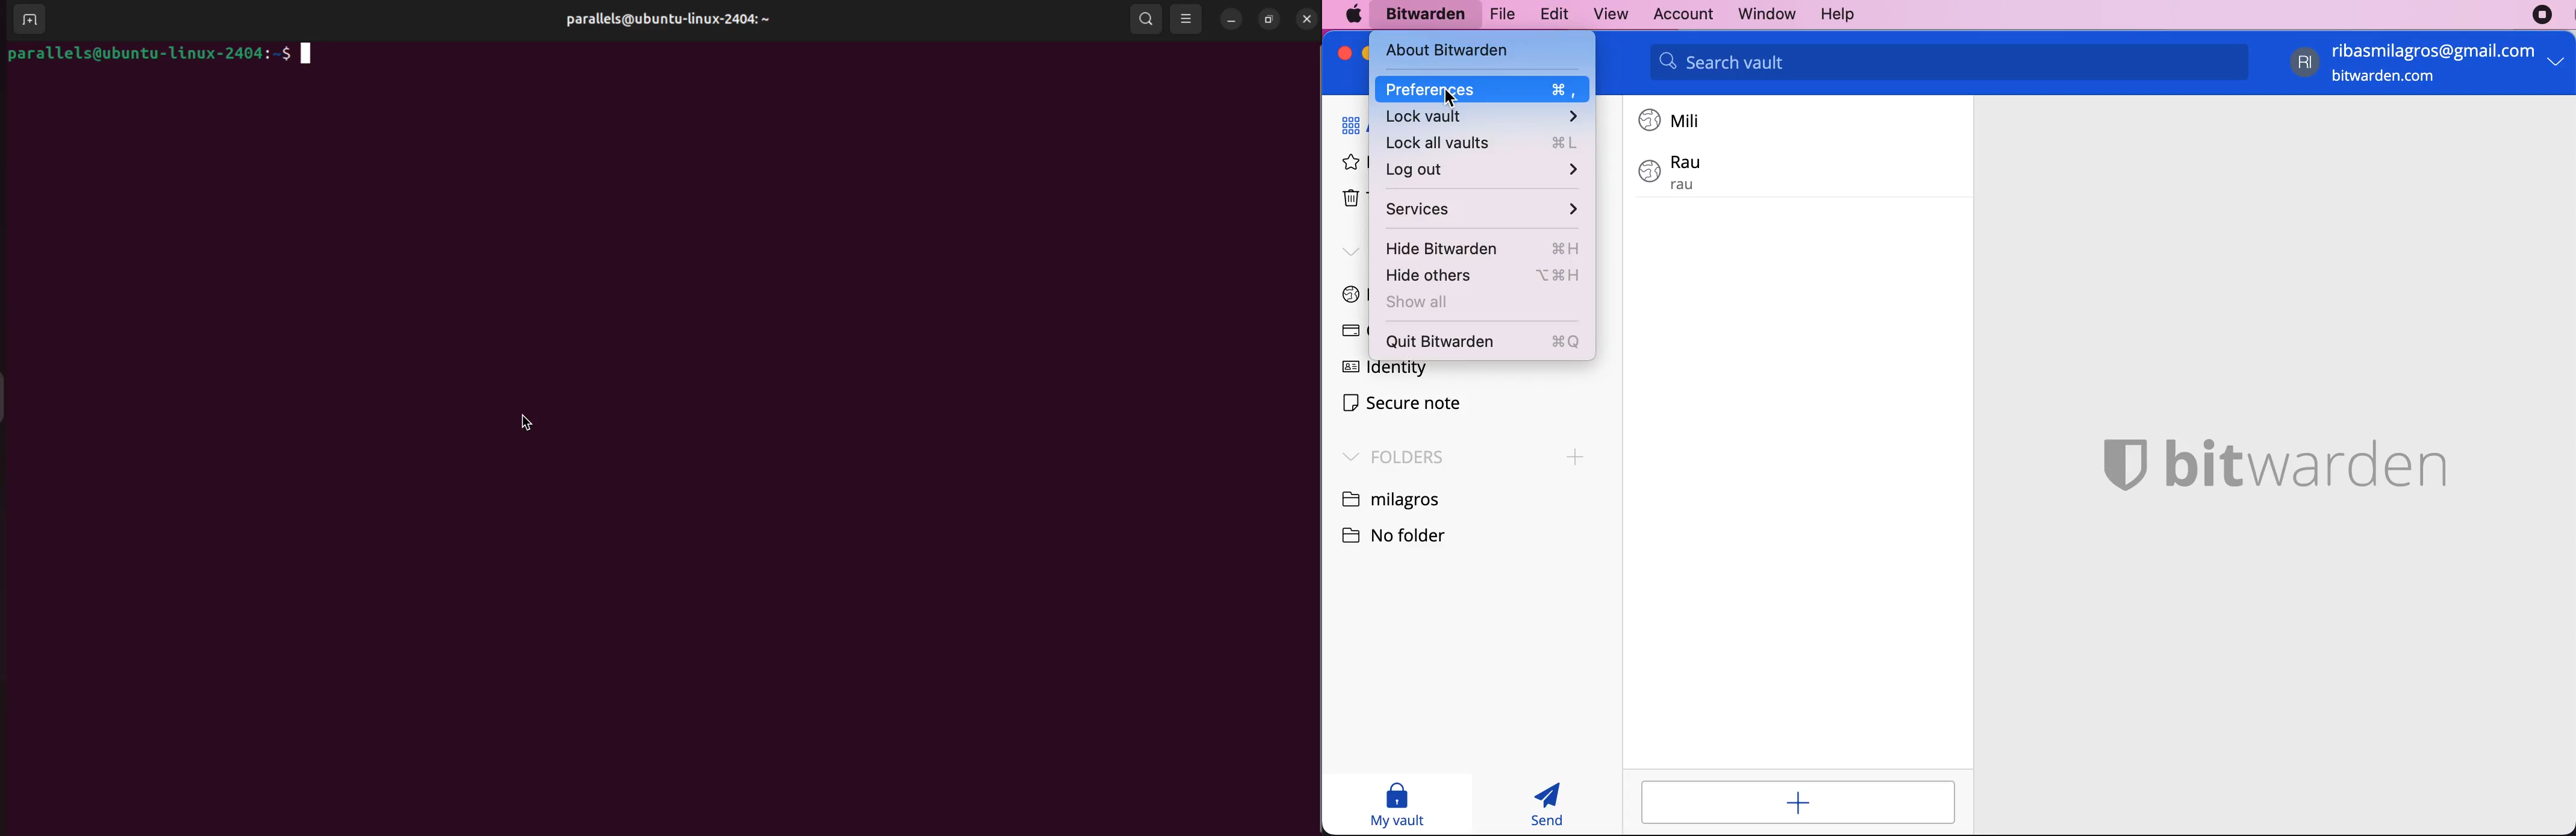 This screenshot has width=2576, height=840. I want to click on quit bitwarden, so click(1486, 342).